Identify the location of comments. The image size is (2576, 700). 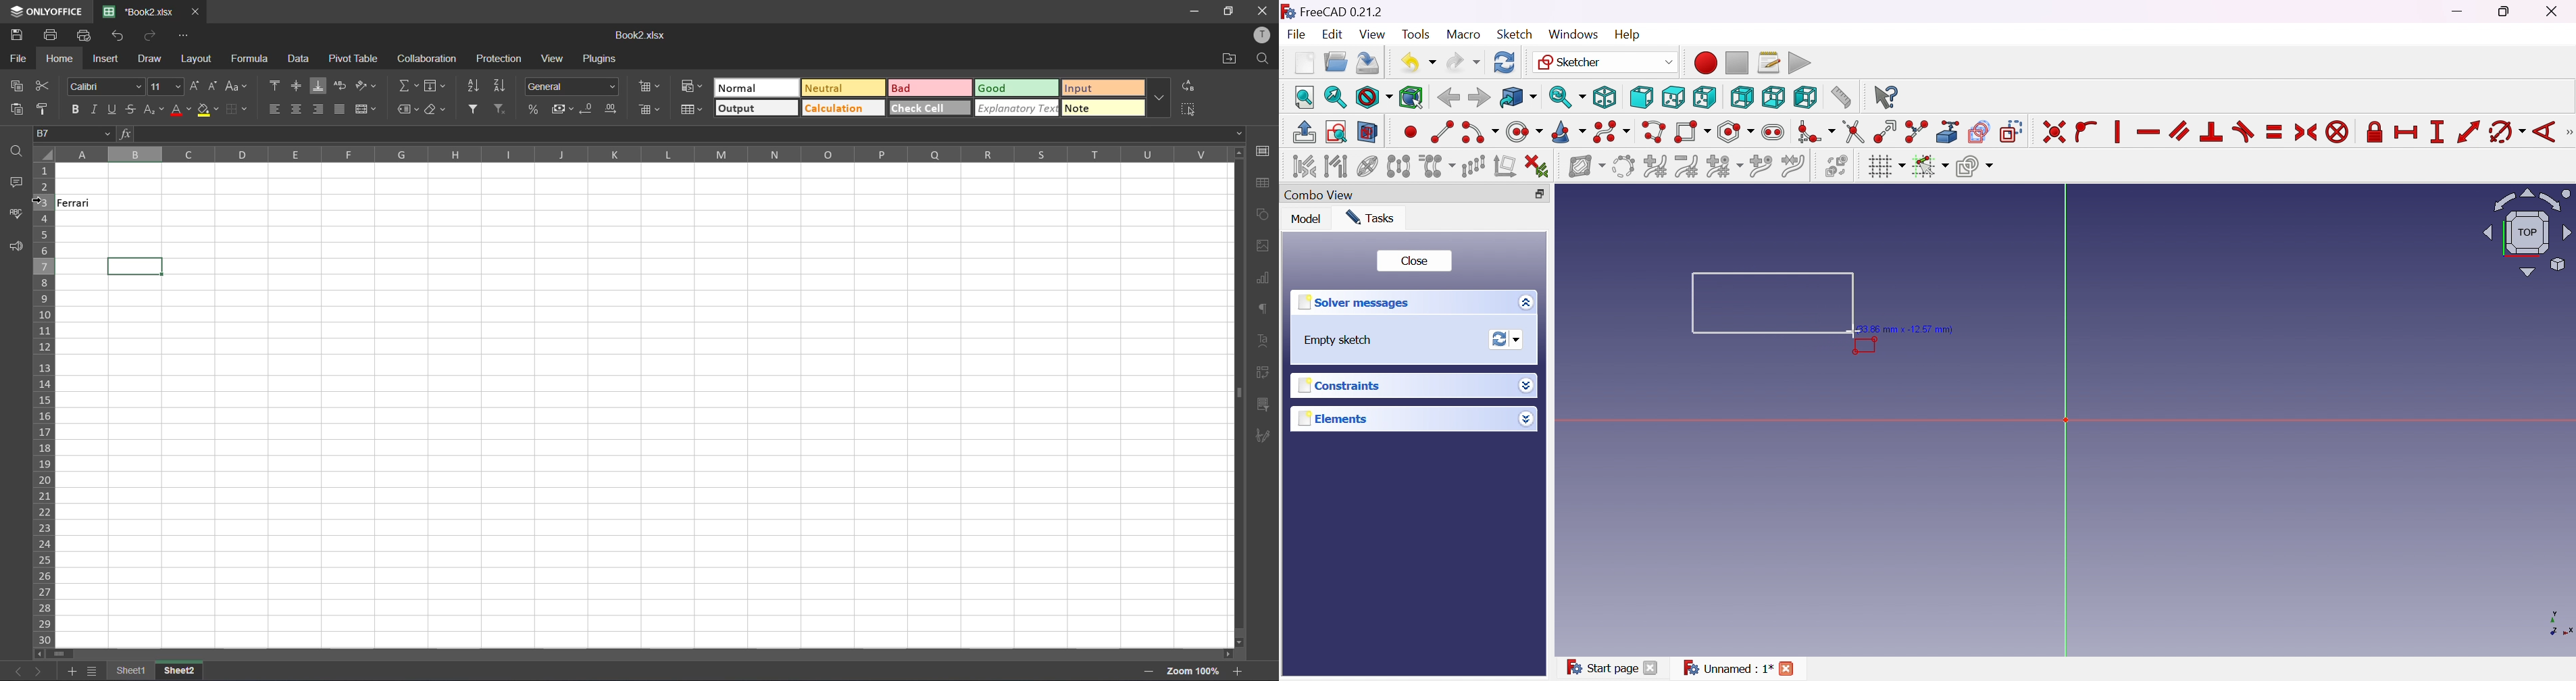
(15, 183).